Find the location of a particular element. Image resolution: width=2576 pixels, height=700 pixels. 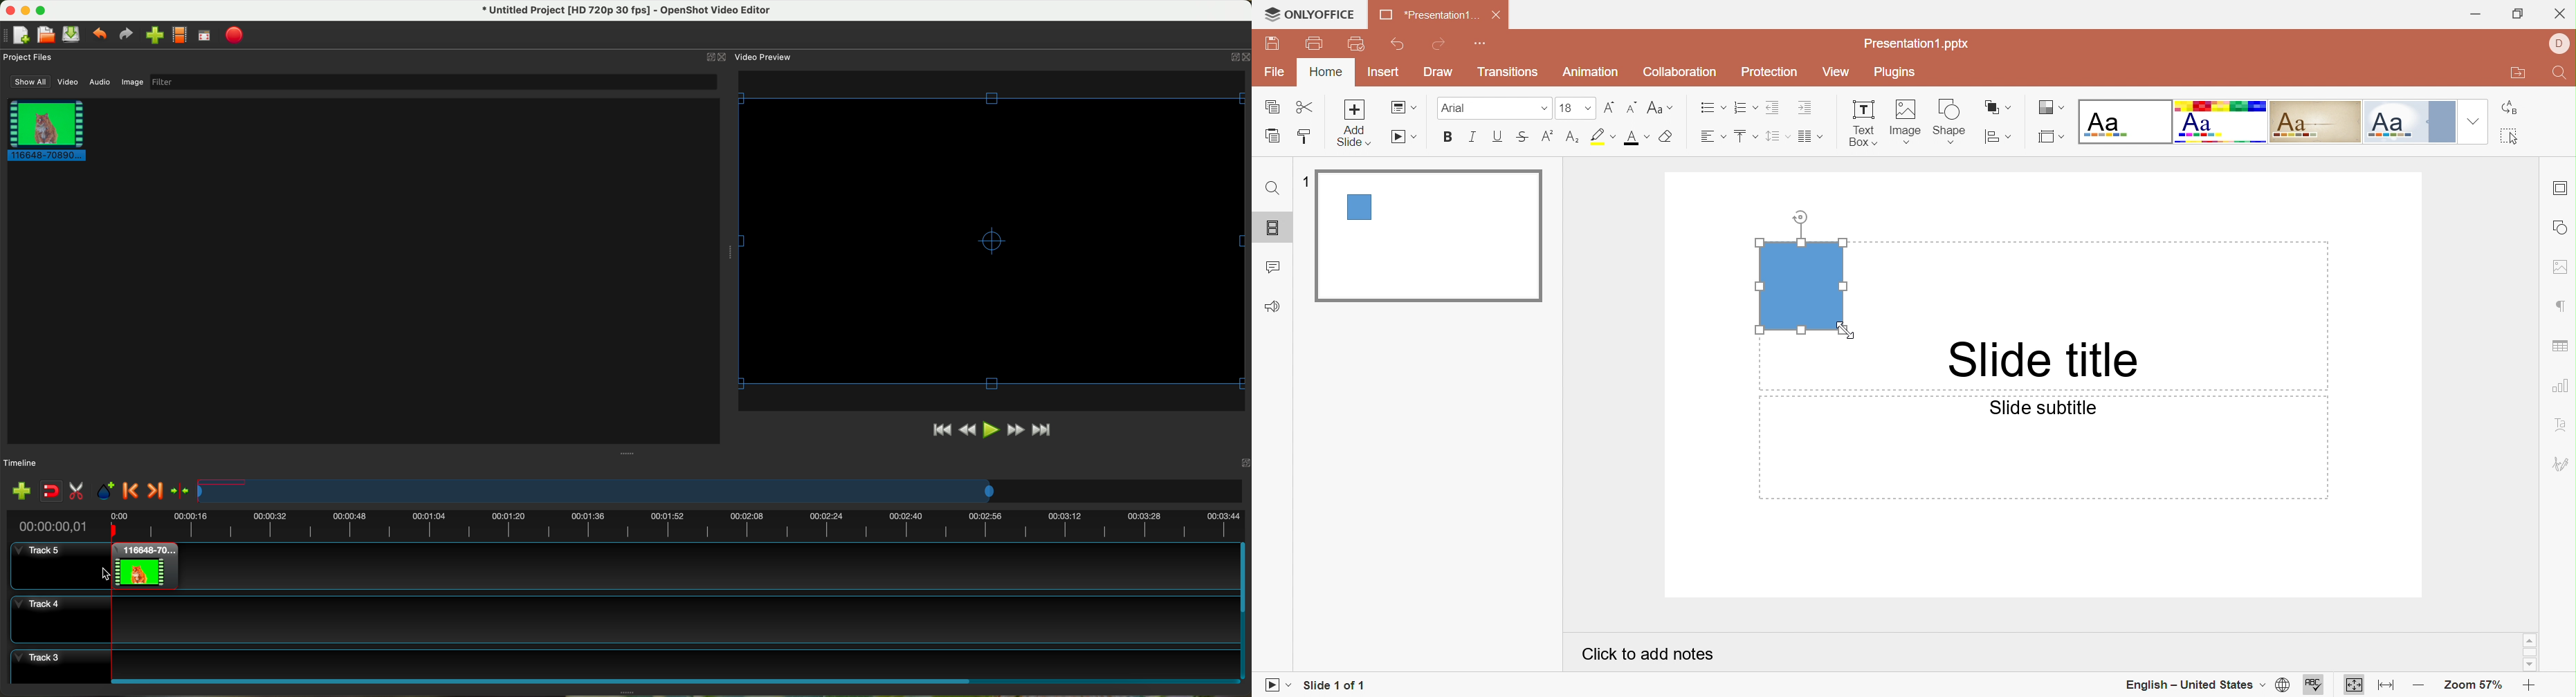

Fit to width is located at coordinates (2386, 687).